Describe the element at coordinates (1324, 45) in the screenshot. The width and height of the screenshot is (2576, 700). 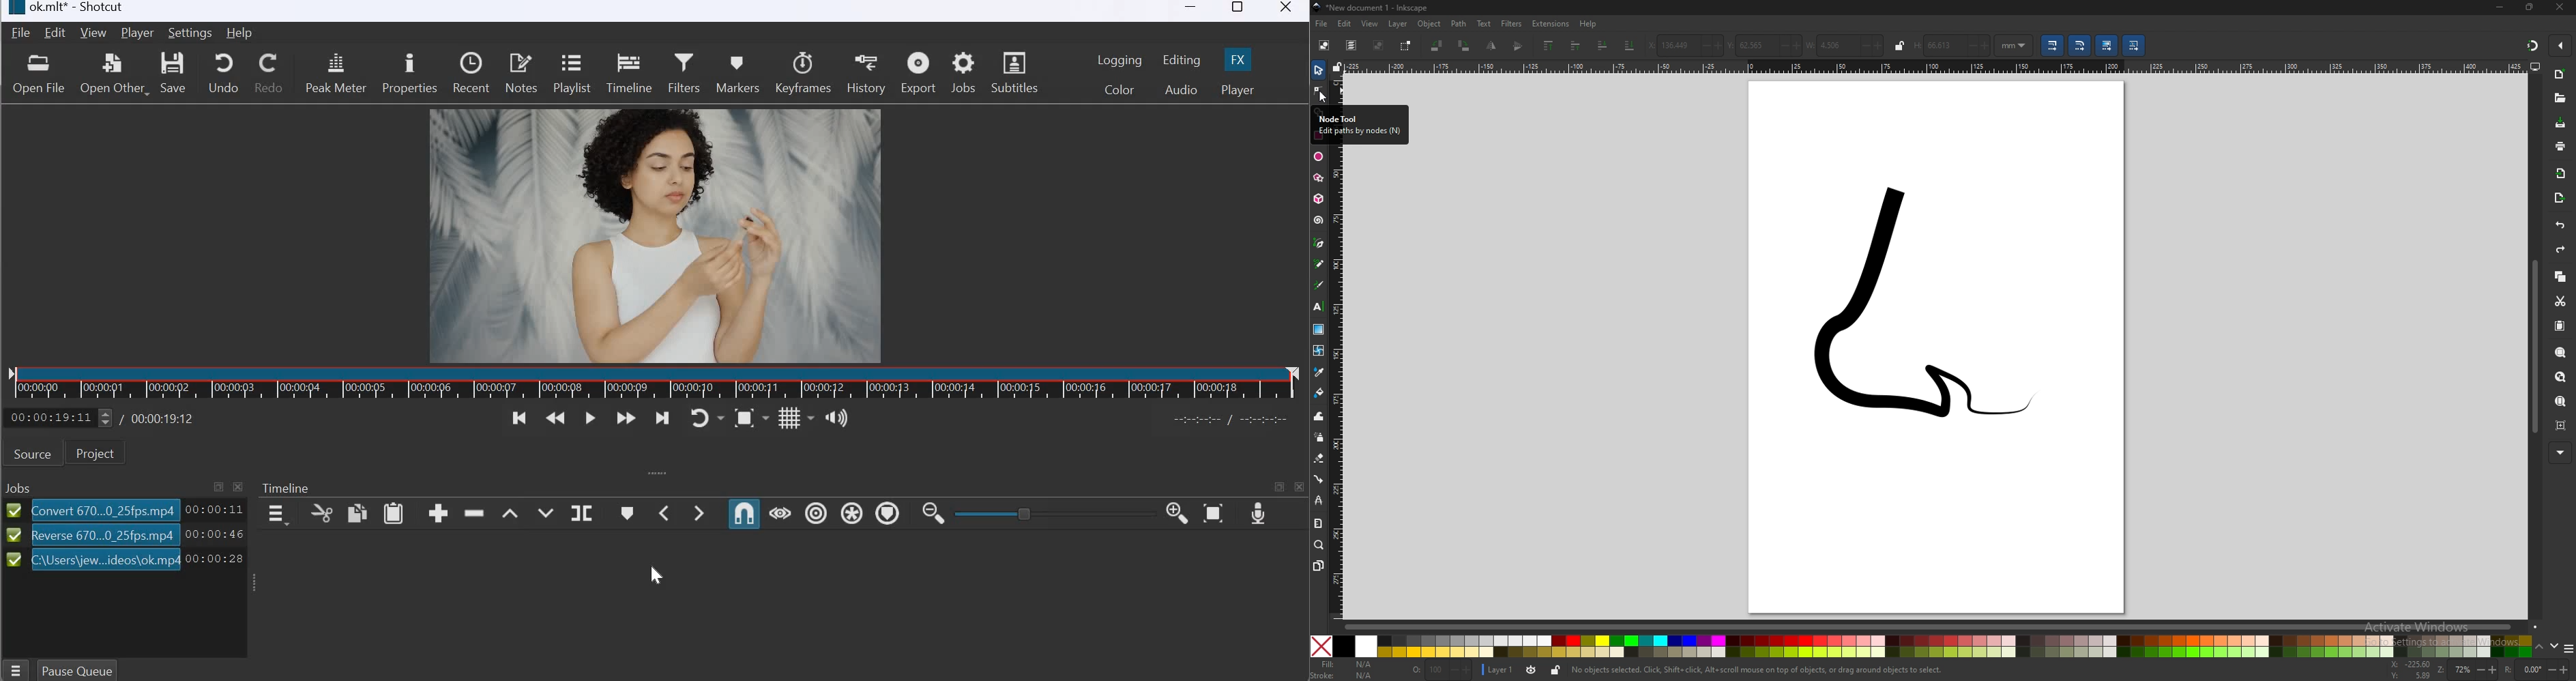
I see `select all objects` at that location.